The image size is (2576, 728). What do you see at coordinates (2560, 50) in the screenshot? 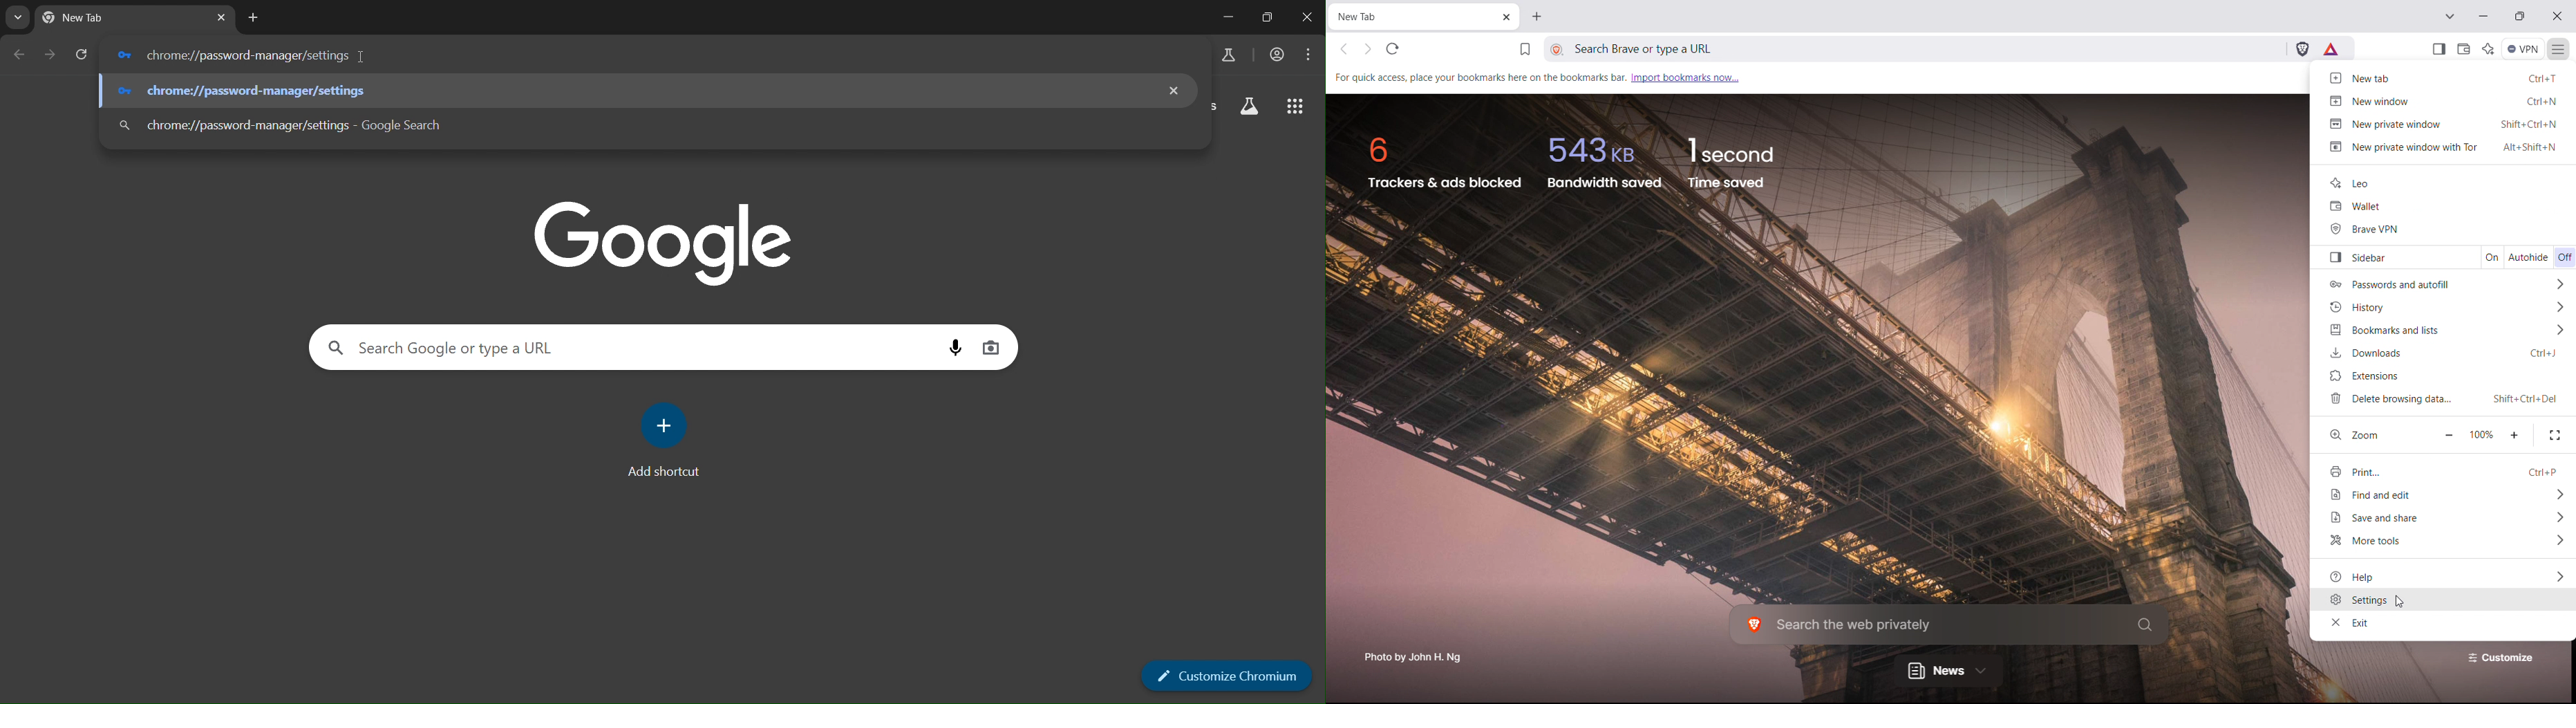
I see `customize and control` at bounding box center [2560, 50].